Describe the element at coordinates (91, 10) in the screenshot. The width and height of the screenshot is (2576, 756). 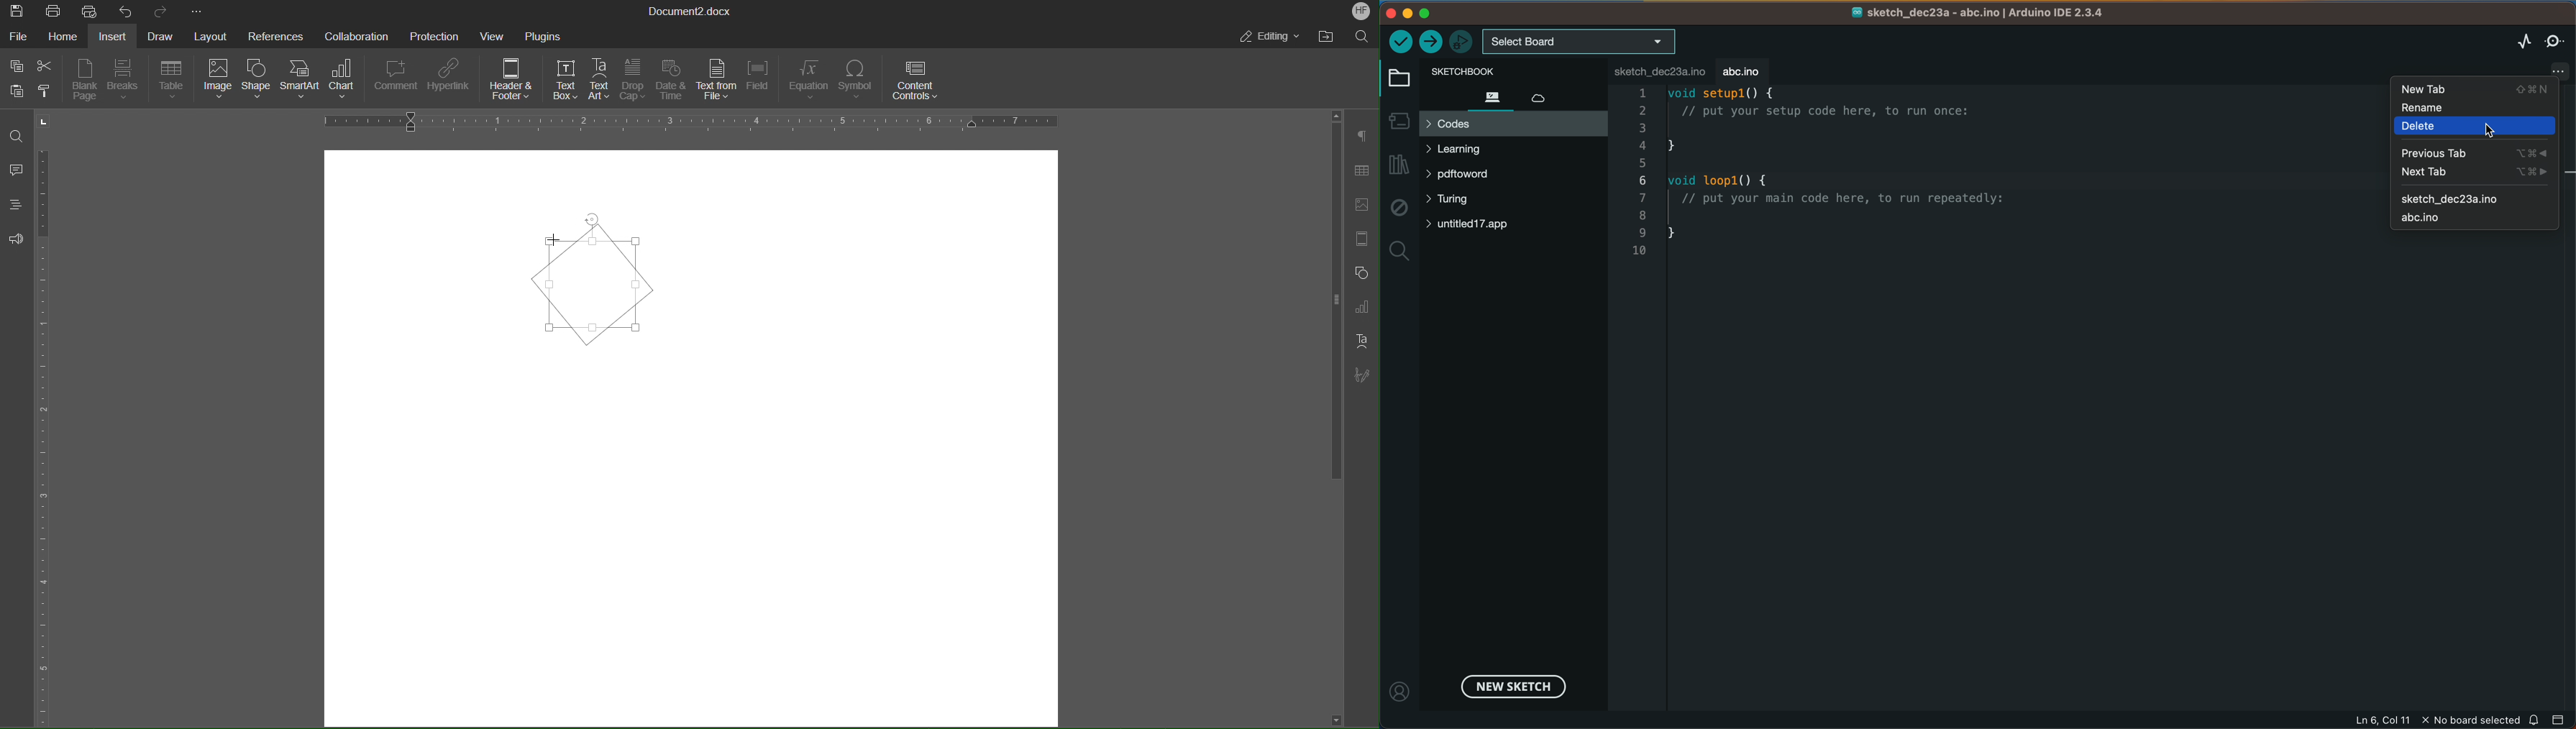
I see `Quick Print` at that location.